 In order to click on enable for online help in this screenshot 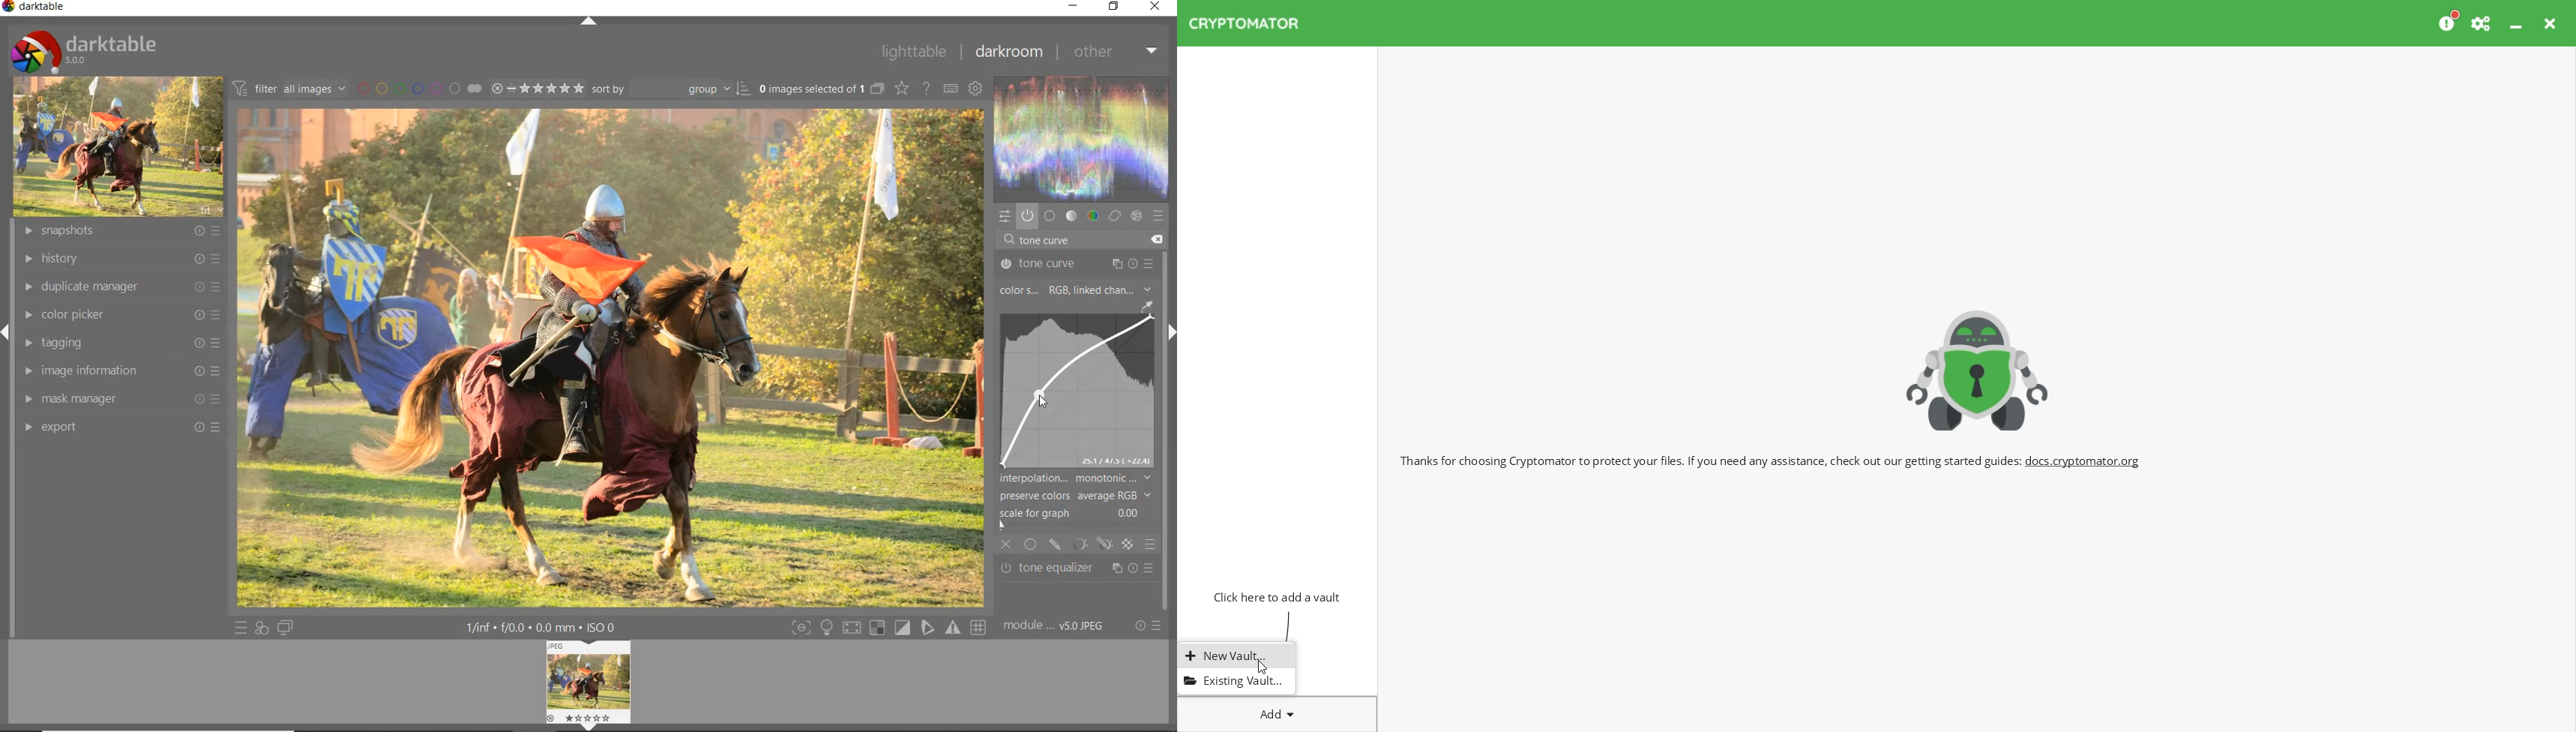, I will do `click(927, 90)`.